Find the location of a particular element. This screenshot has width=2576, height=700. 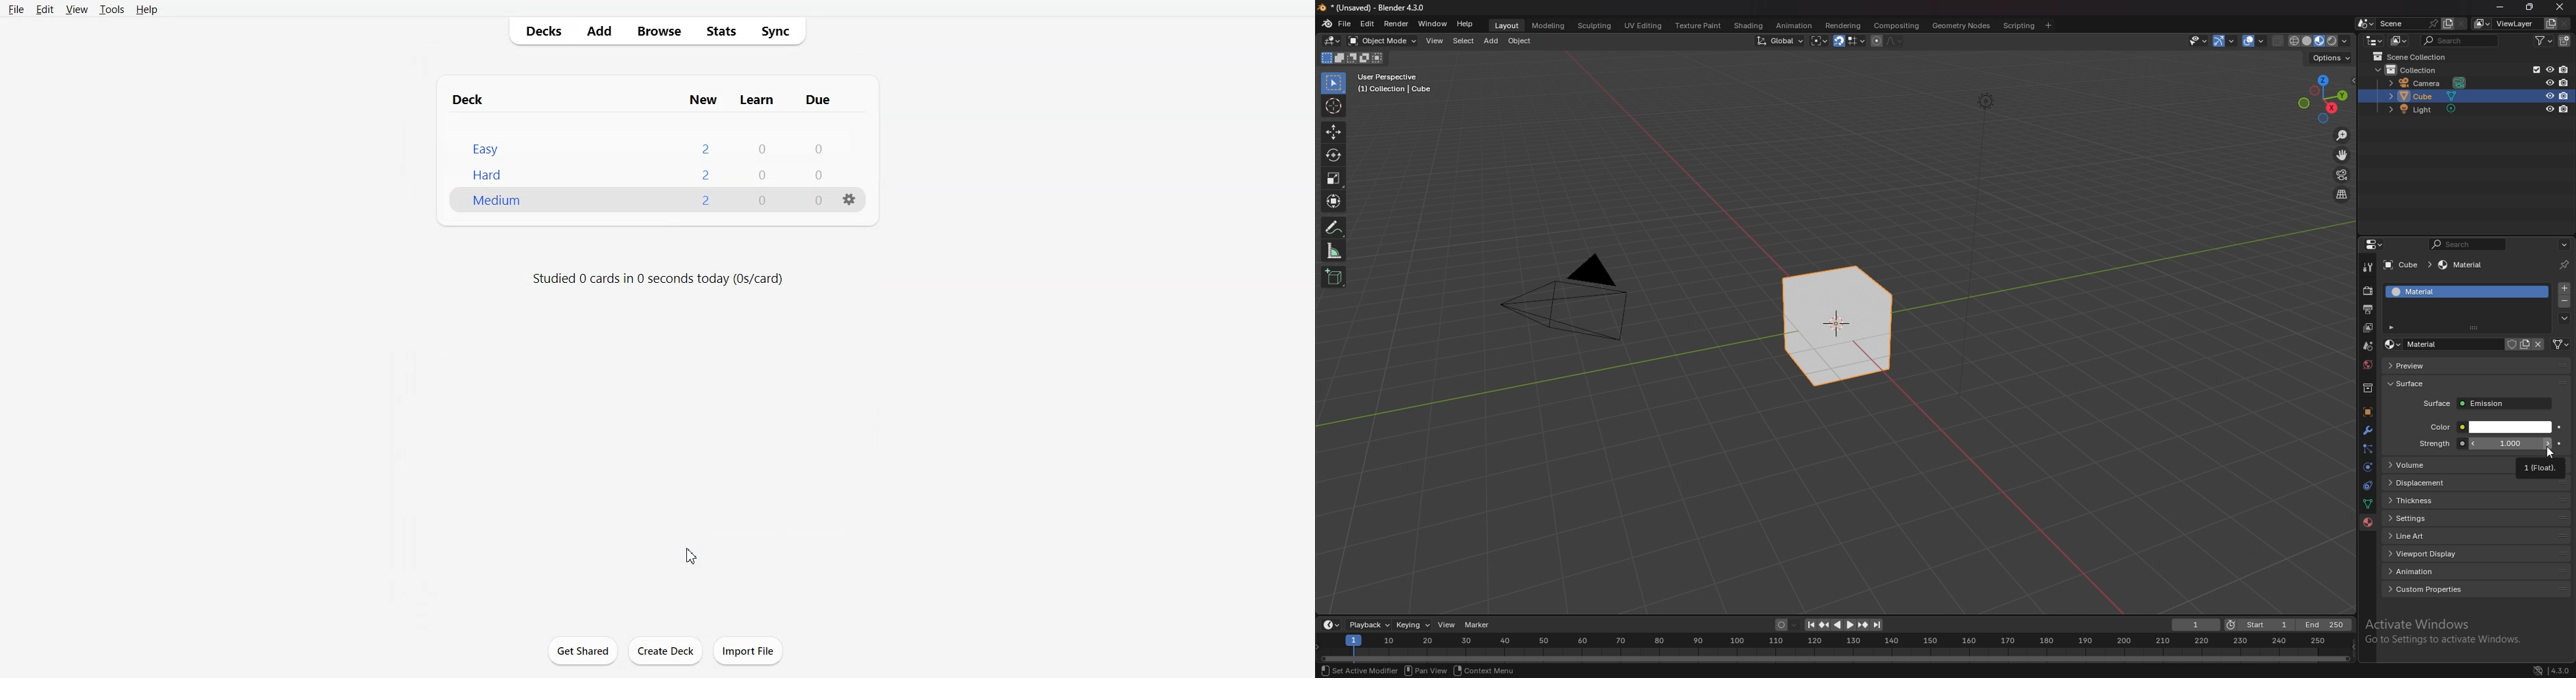

New Deck File is located at coordinates (638, 203).